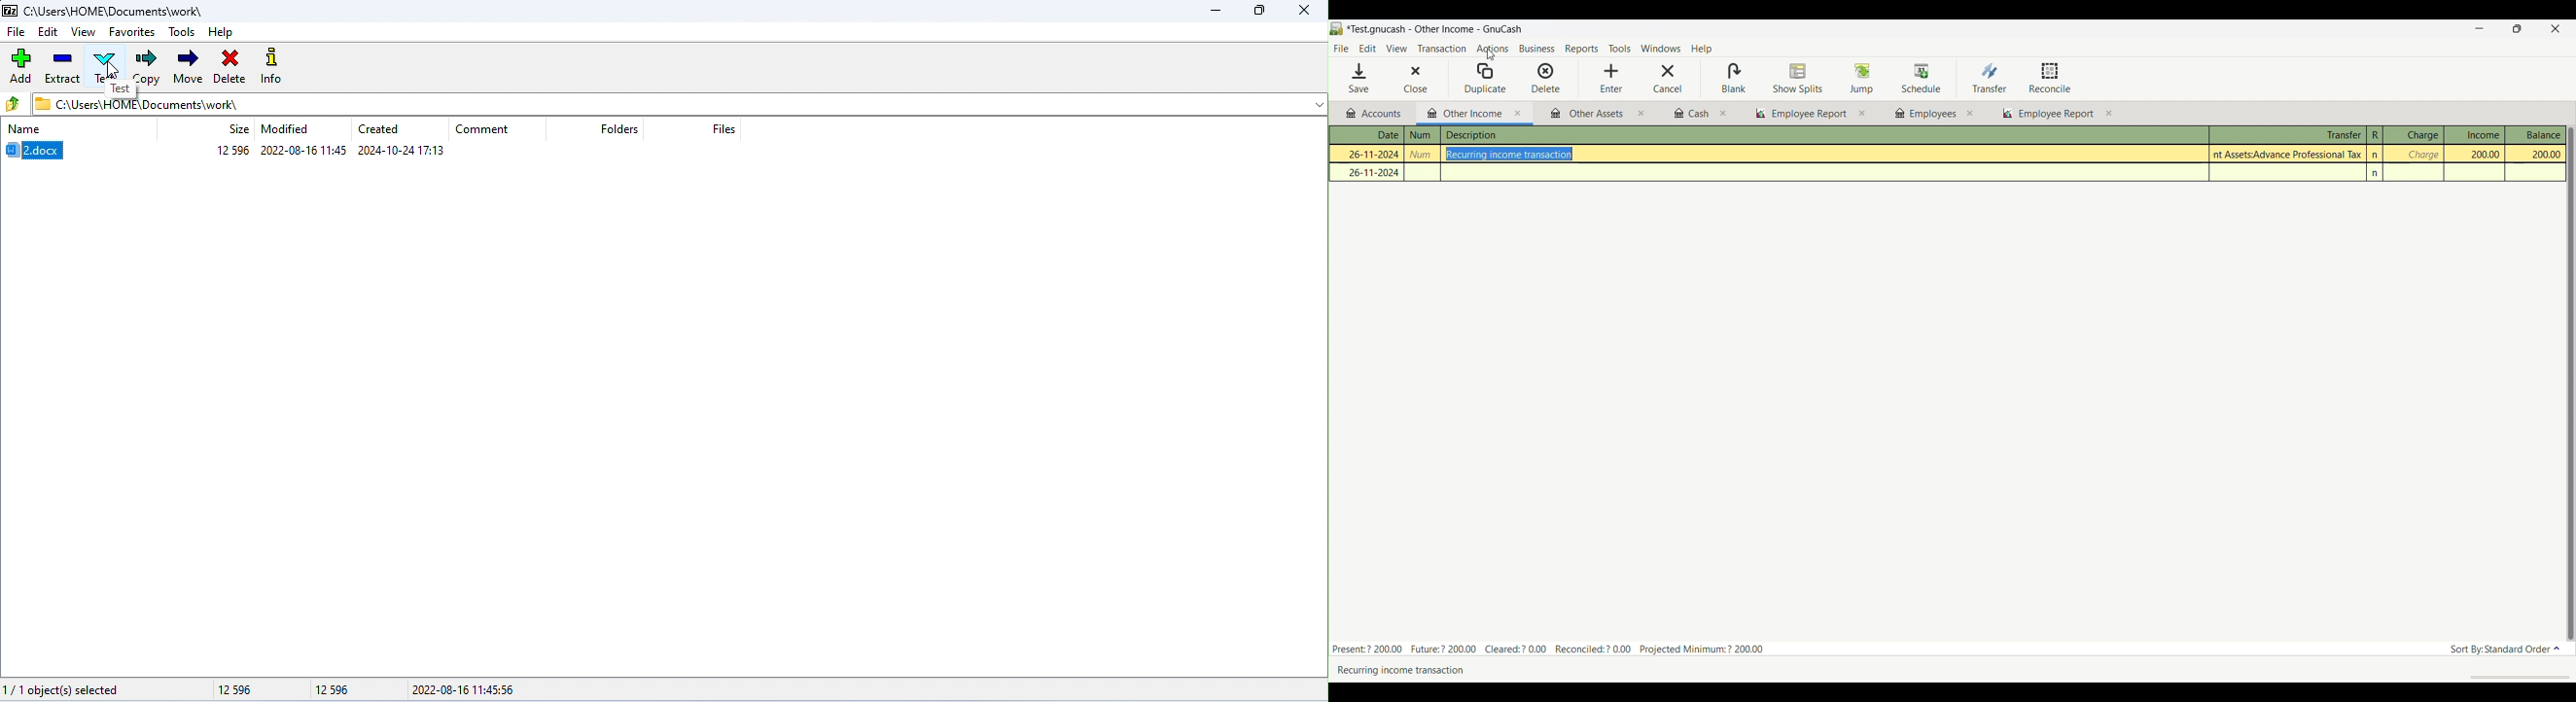 This screenshot has width=2576, height=728. Describe the element at coordinates (25, 130) in the screenshot. I see `name` at that location.